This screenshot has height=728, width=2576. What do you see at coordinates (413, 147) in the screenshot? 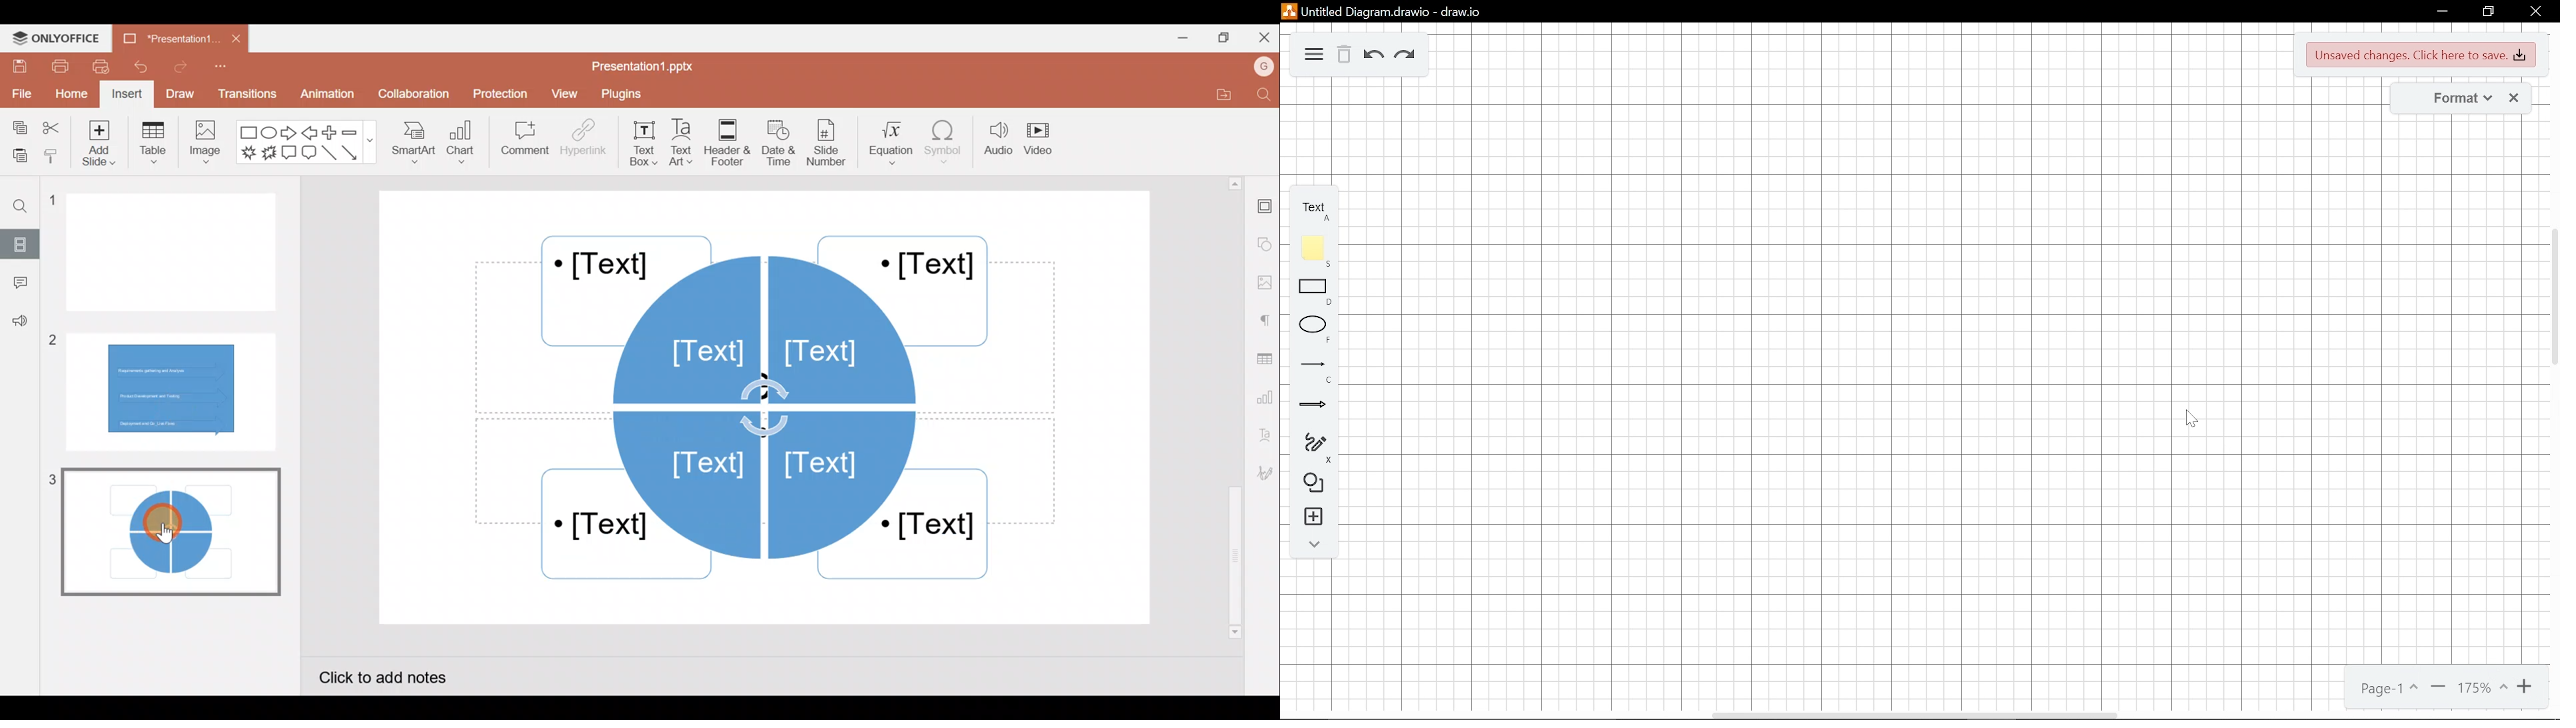
I see `SmartArt` at bounding box center [413, 147].